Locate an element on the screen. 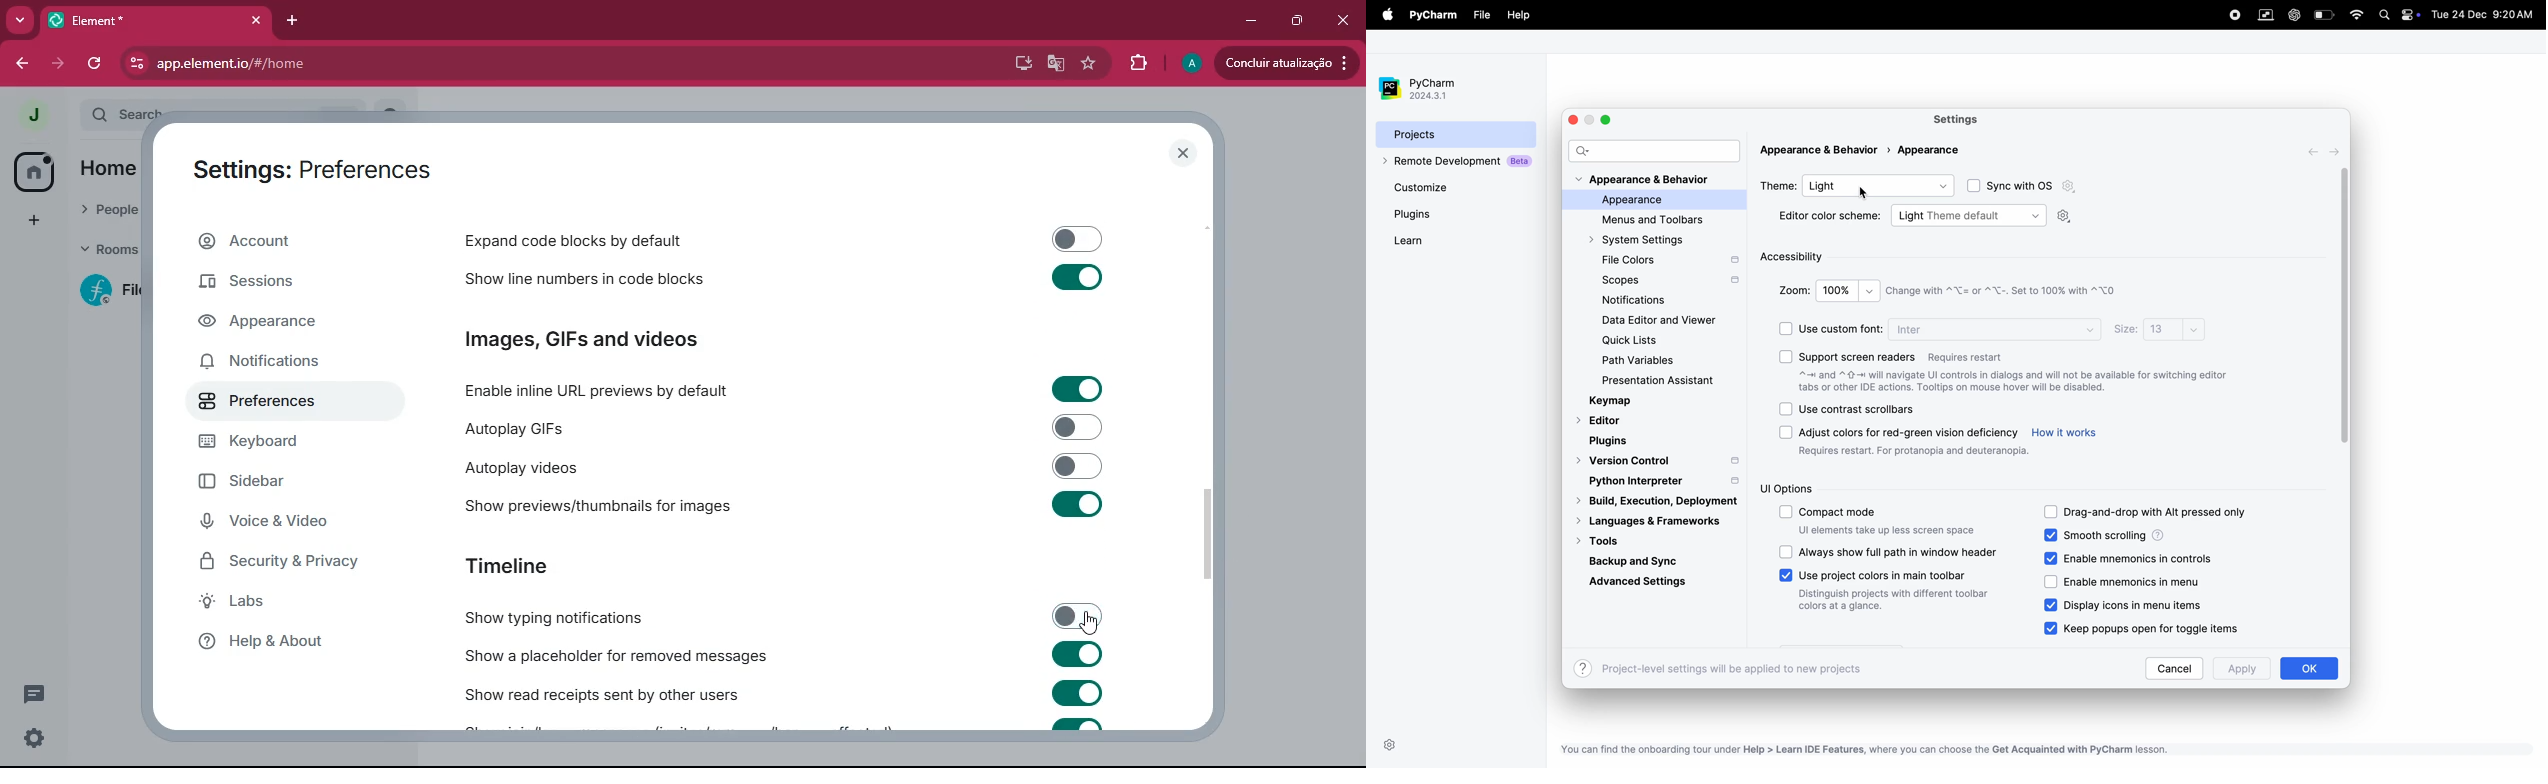  show typing notifications toggled off is located at coordinates (1077, 615).